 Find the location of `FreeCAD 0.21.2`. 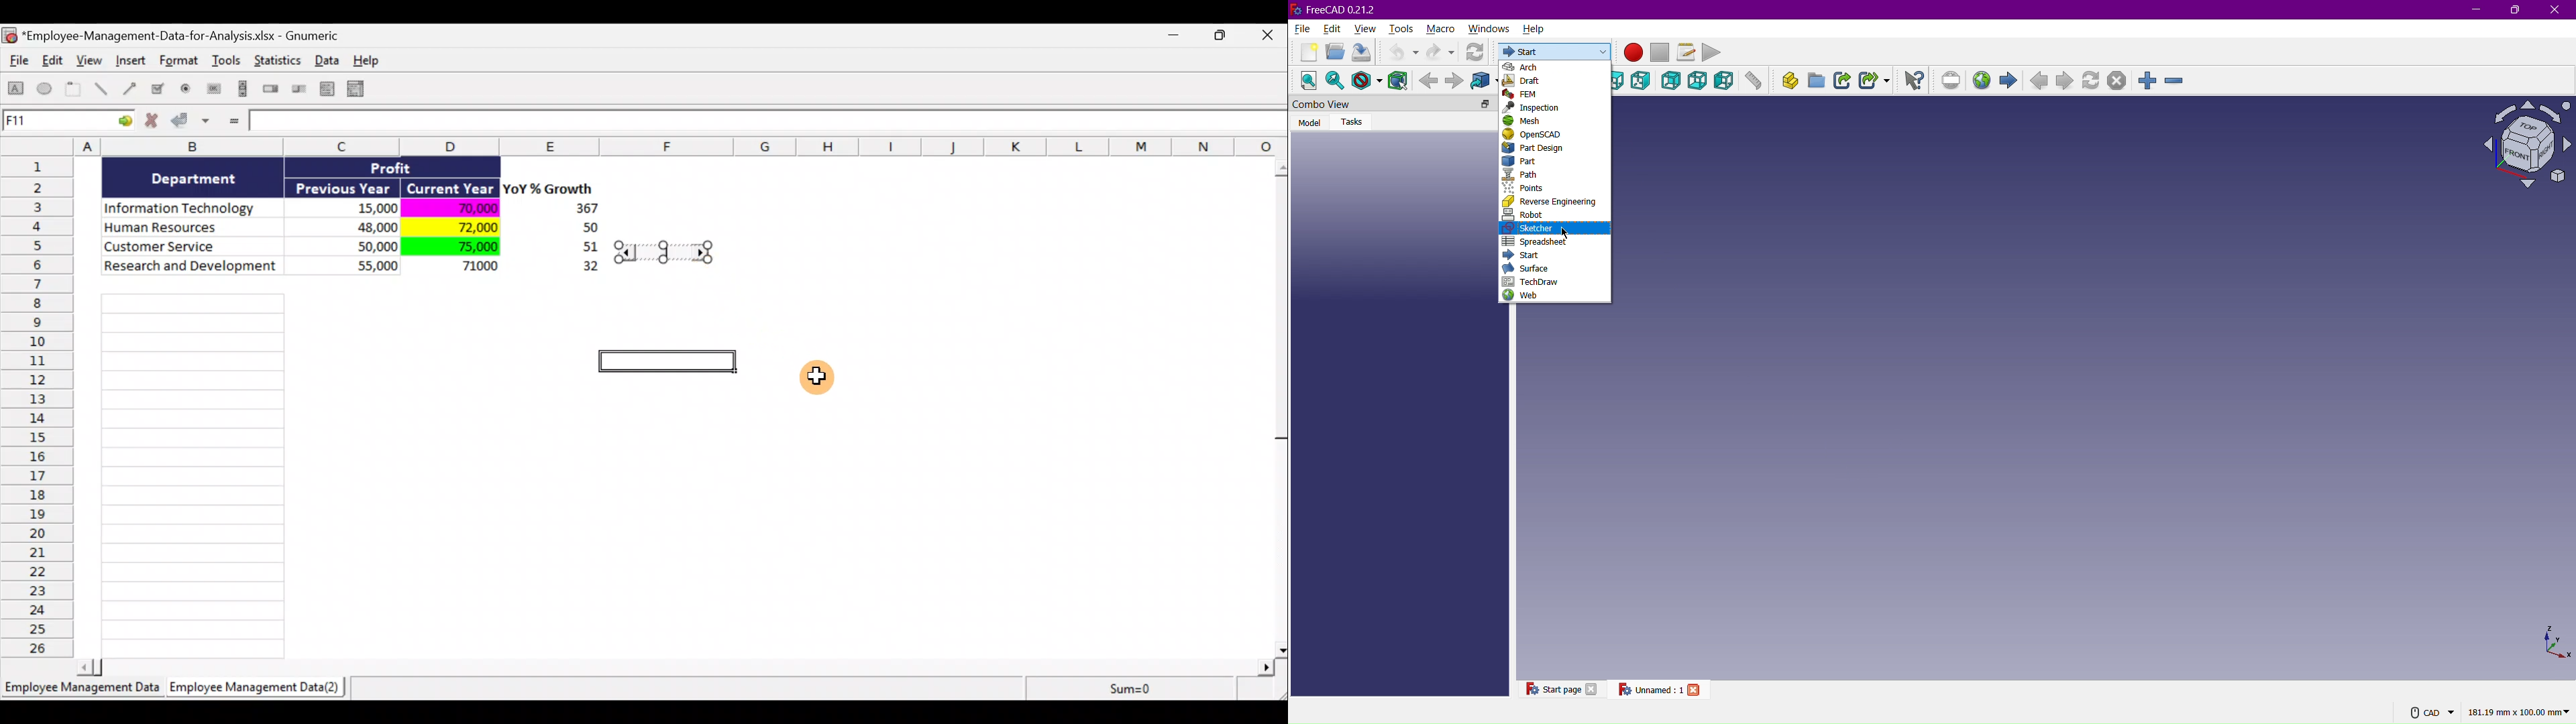

FreeCAD 0.21.2 is located at coordinates (1336, 9).